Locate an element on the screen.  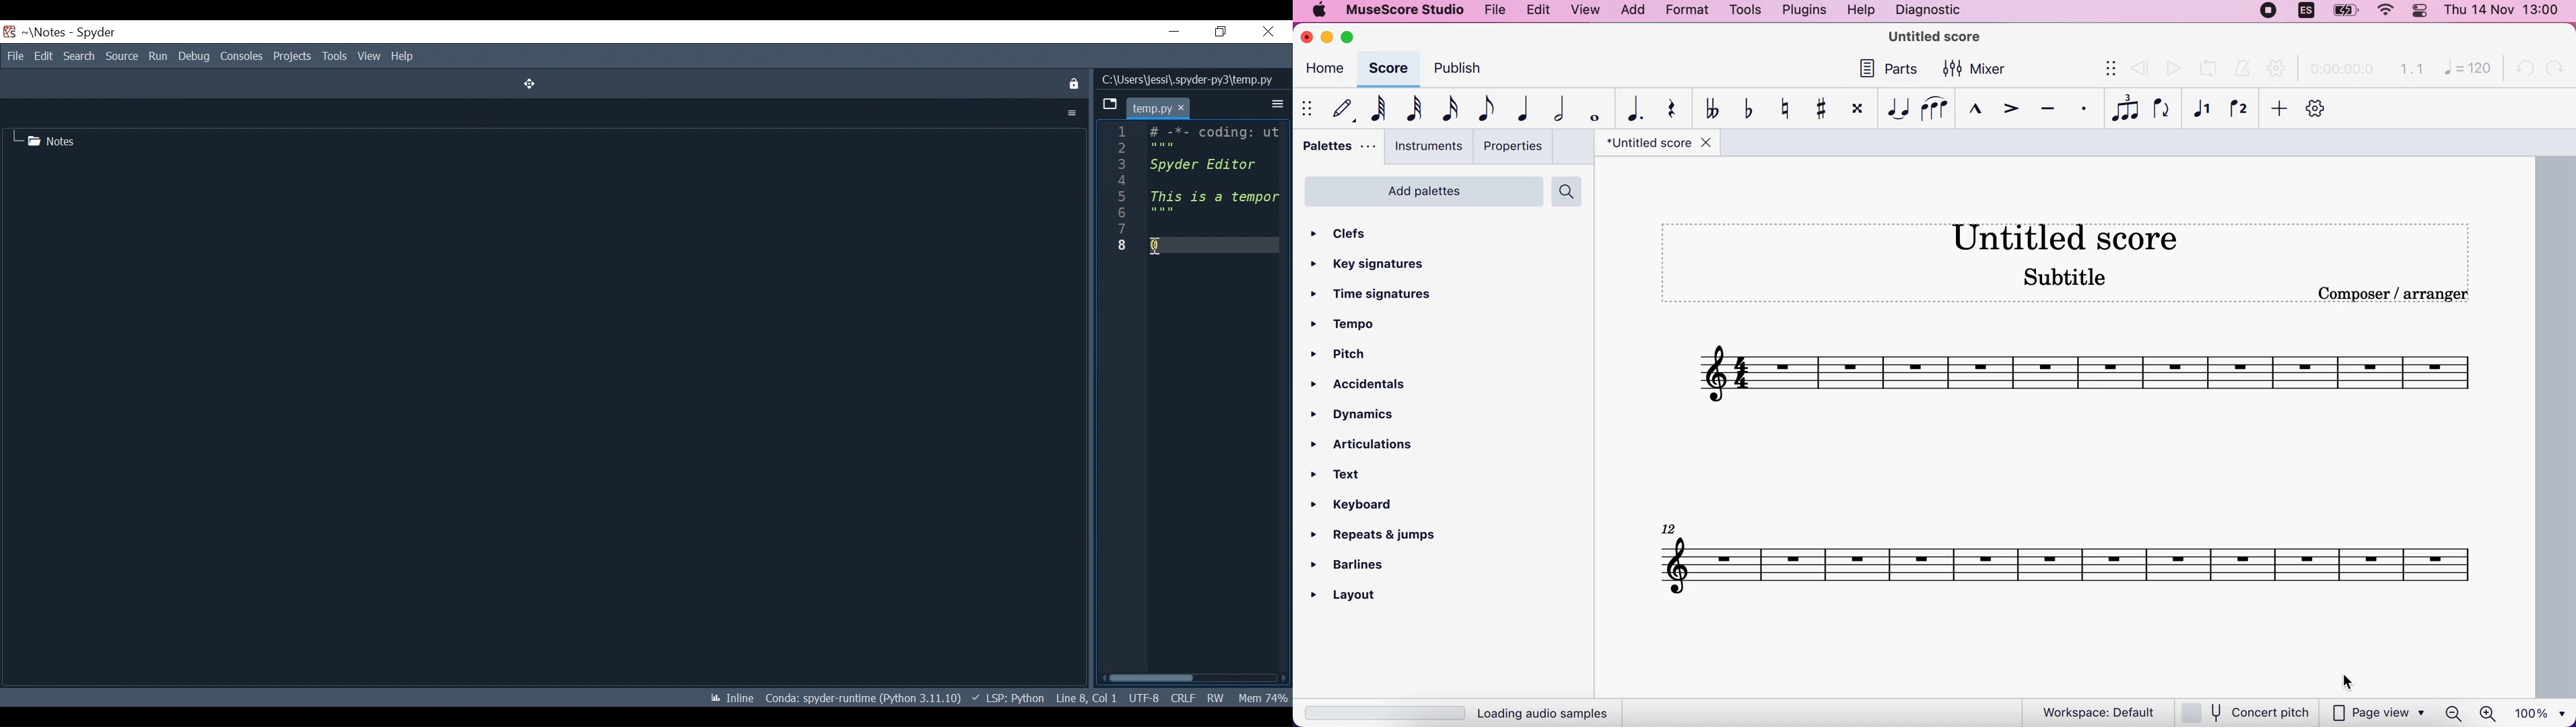
text is located at coordinates (1356, 475).